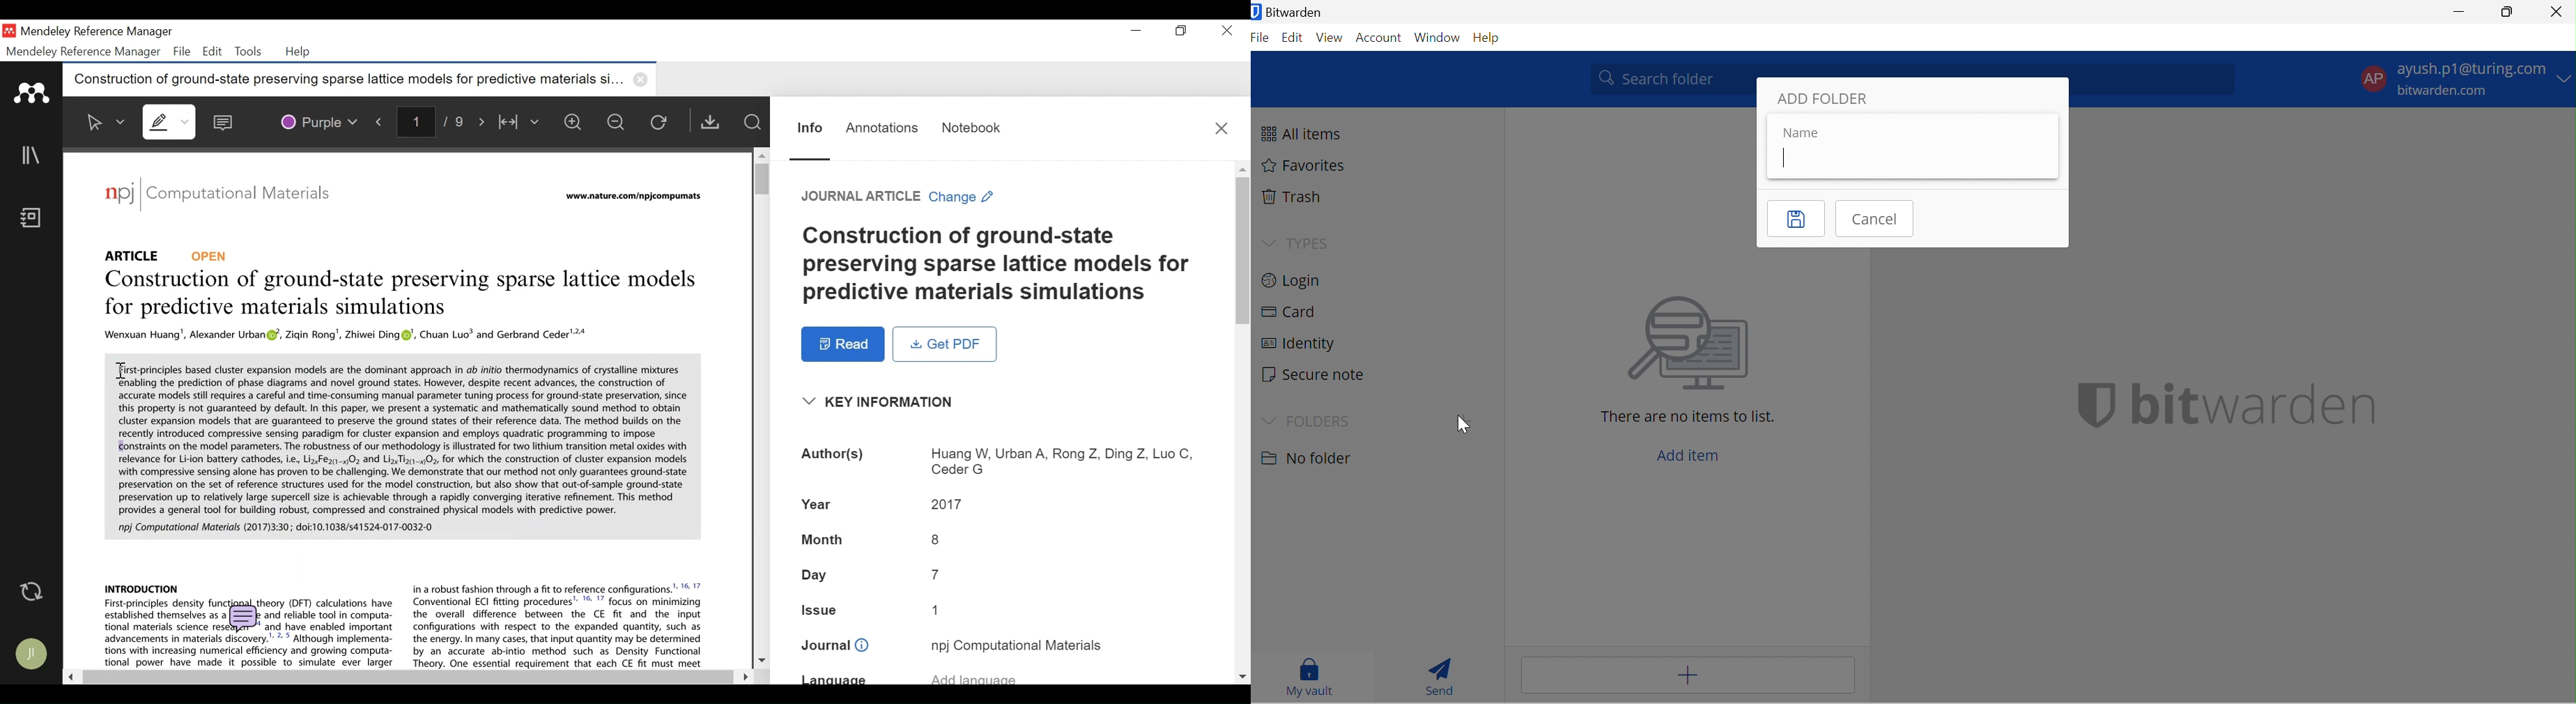  I want to click on FOLDERS, so click(1320, 420).